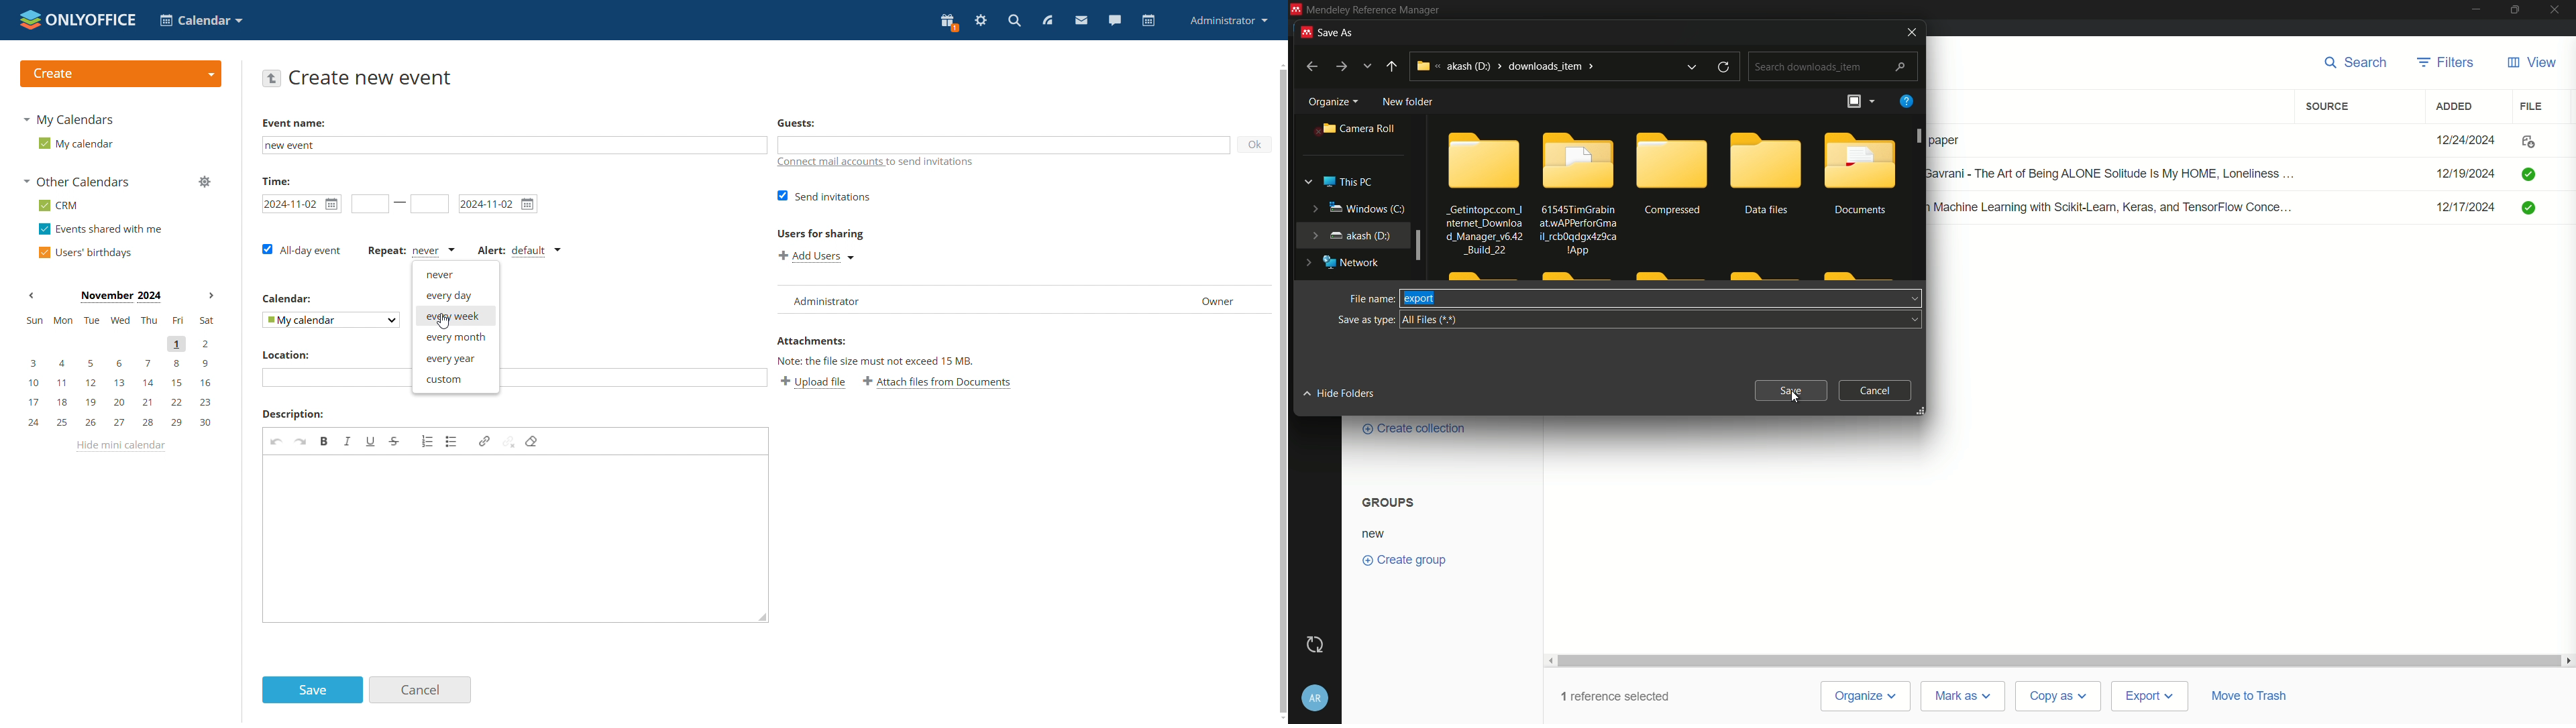 This screenshot has width=2576, height=728. Describe the element at coordinates (1280, 719) in the screenshot. I see `scroll down` at that location.